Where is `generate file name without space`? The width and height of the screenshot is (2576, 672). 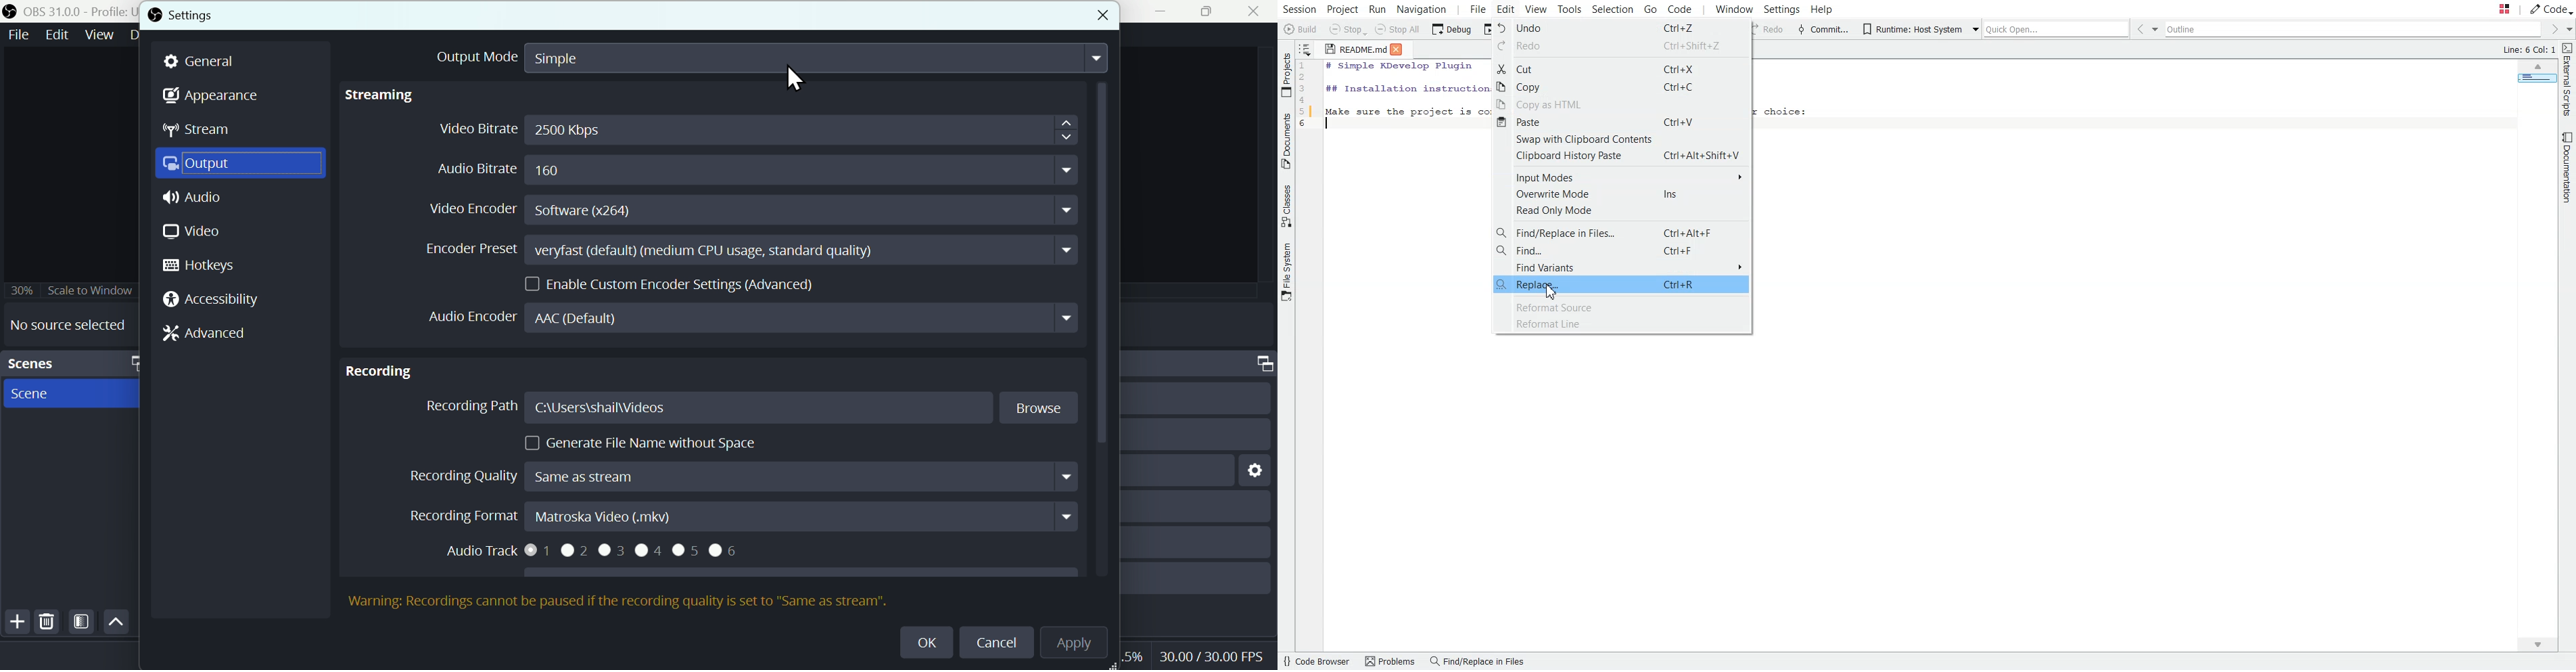 generate file name without space is located at coordinates (635, 439).